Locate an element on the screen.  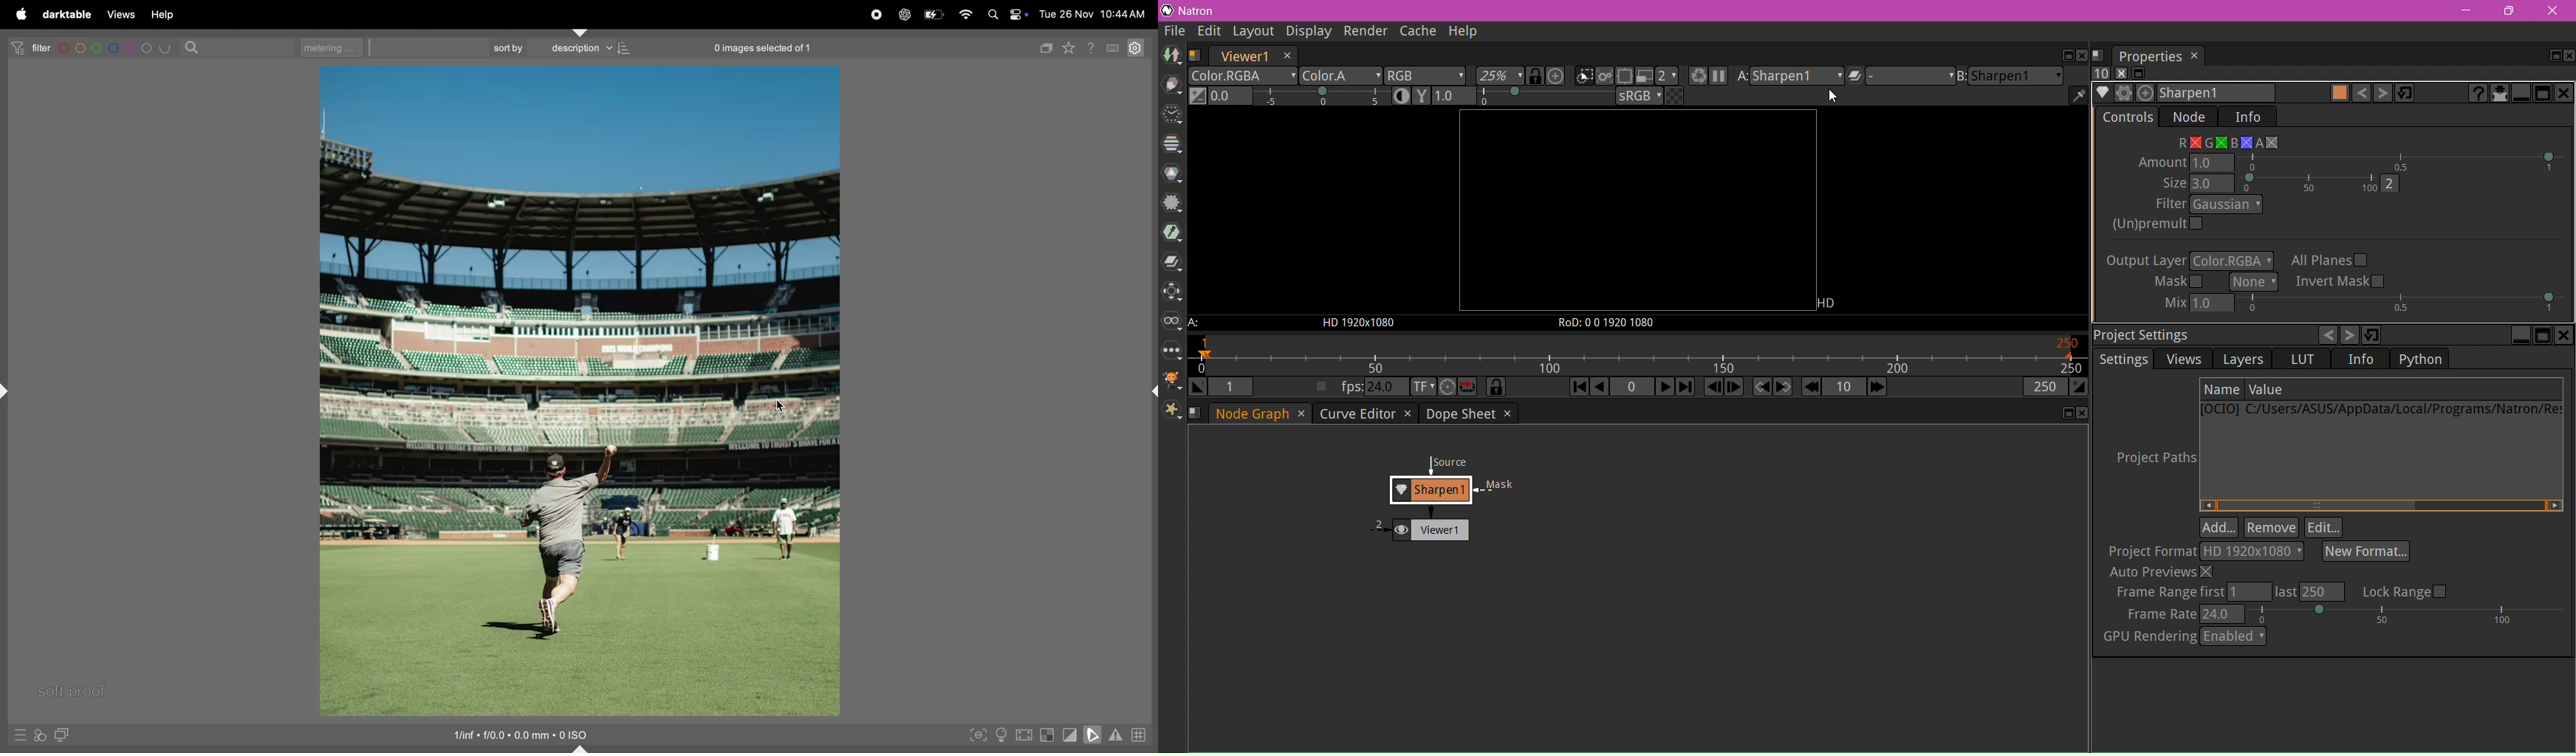
chatgpt is located at coordinates (903, 15).